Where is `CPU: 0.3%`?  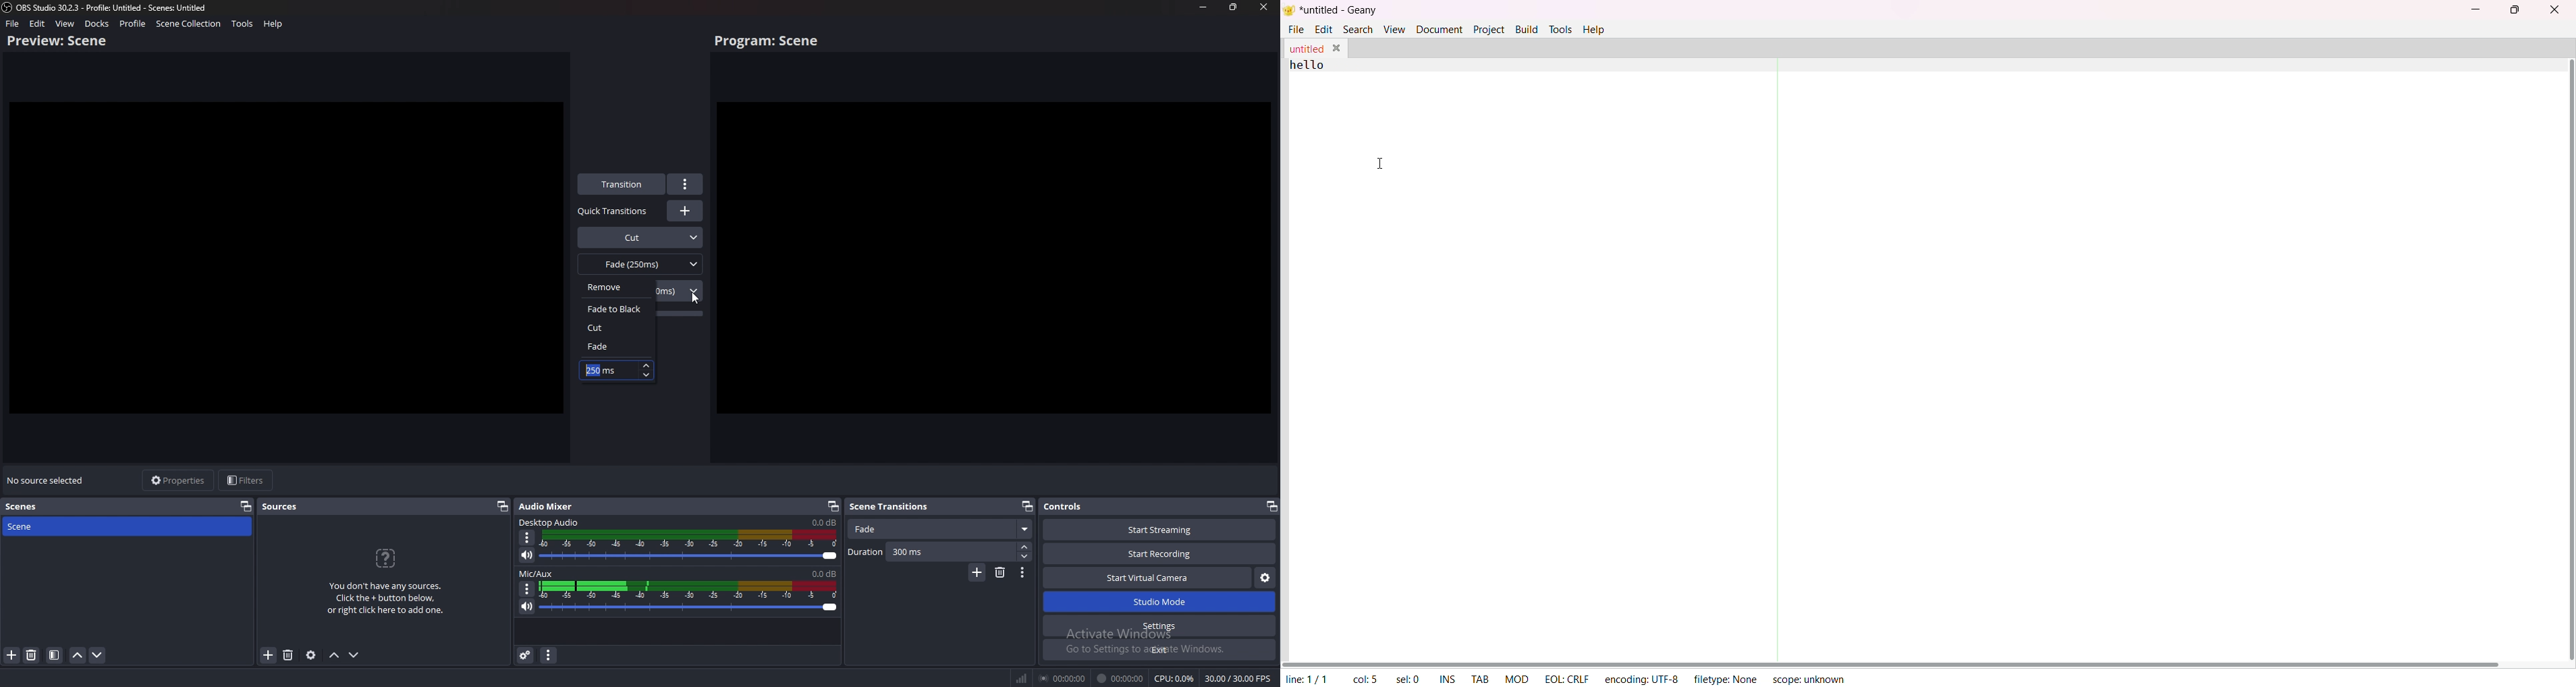
CPU: 0.3% is located at coordinates (1175, 678).